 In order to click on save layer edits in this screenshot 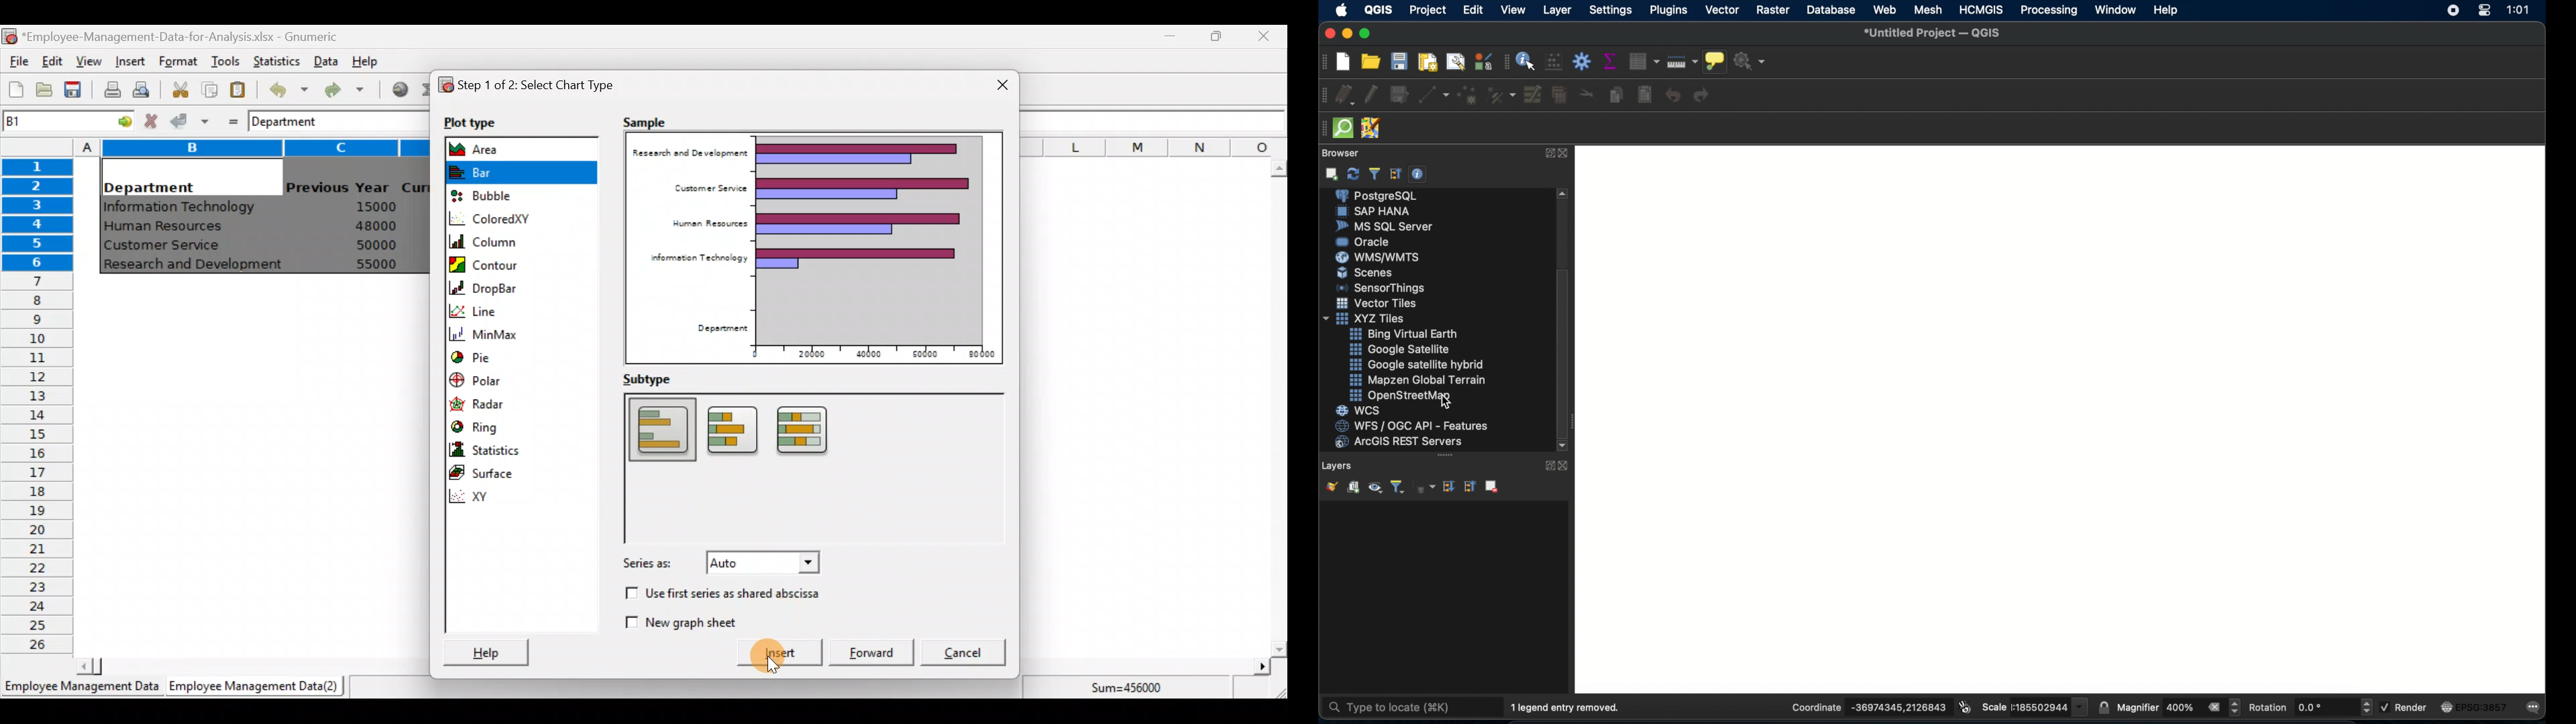, I will do `click(1400, 95)`.